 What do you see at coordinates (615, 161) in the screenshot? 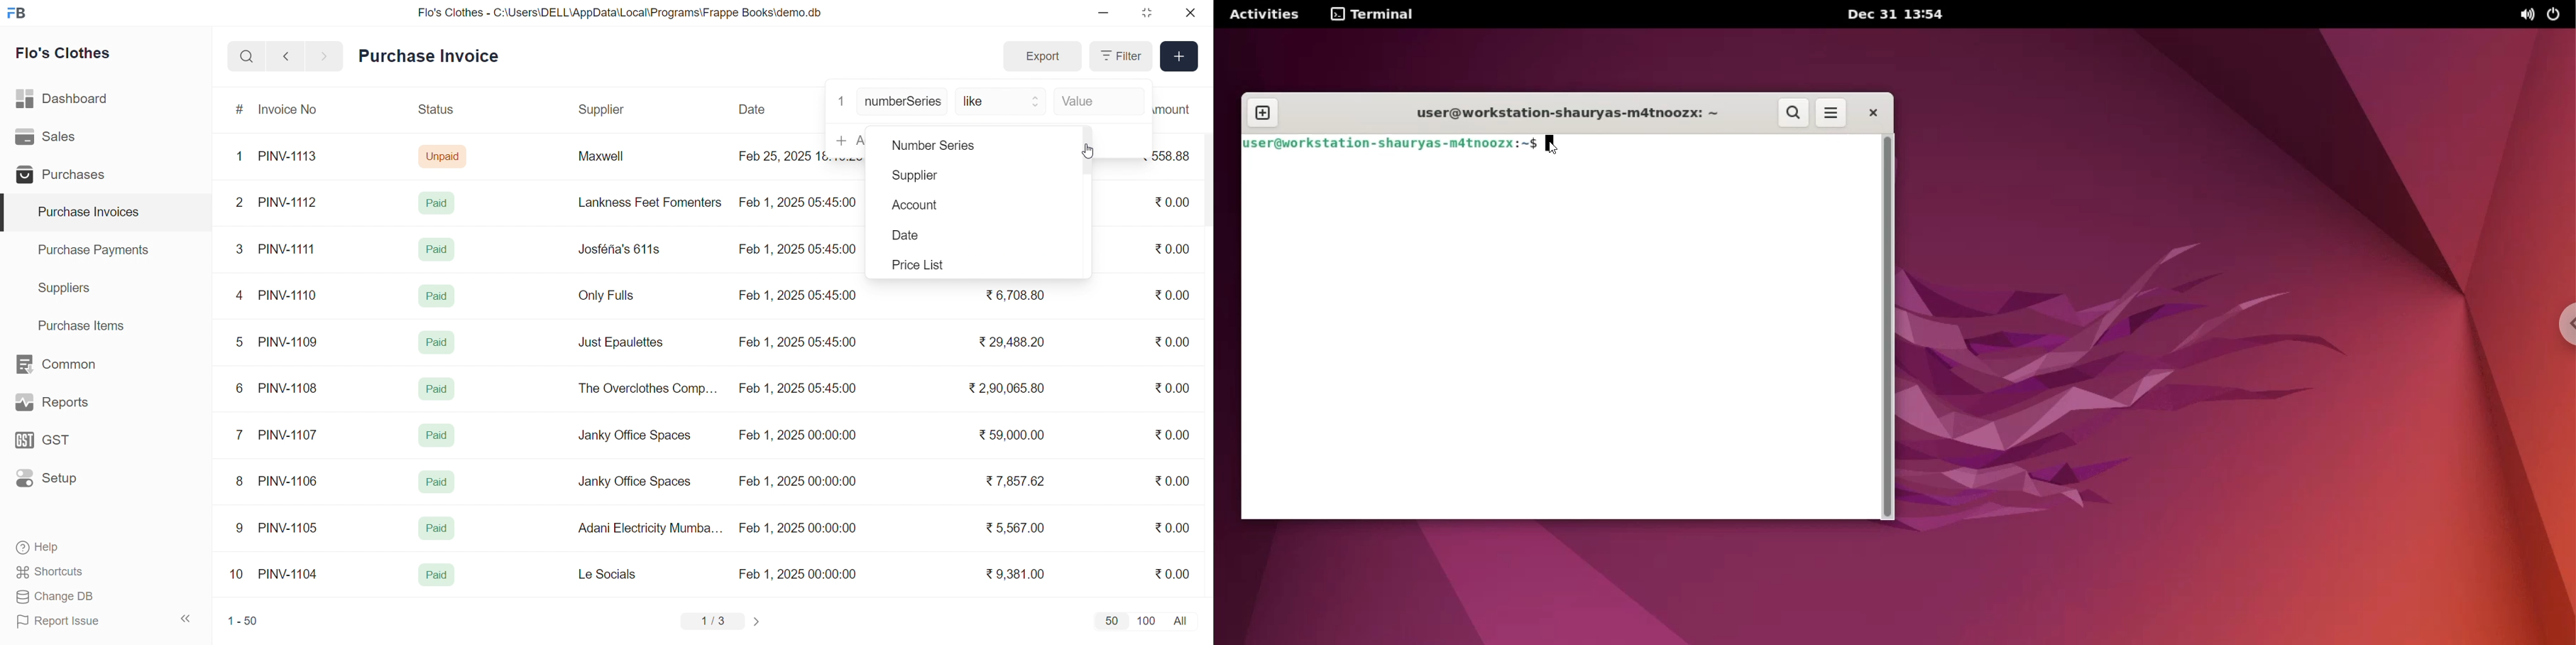
I see `Maxwell` at bounding box center [615, 161].